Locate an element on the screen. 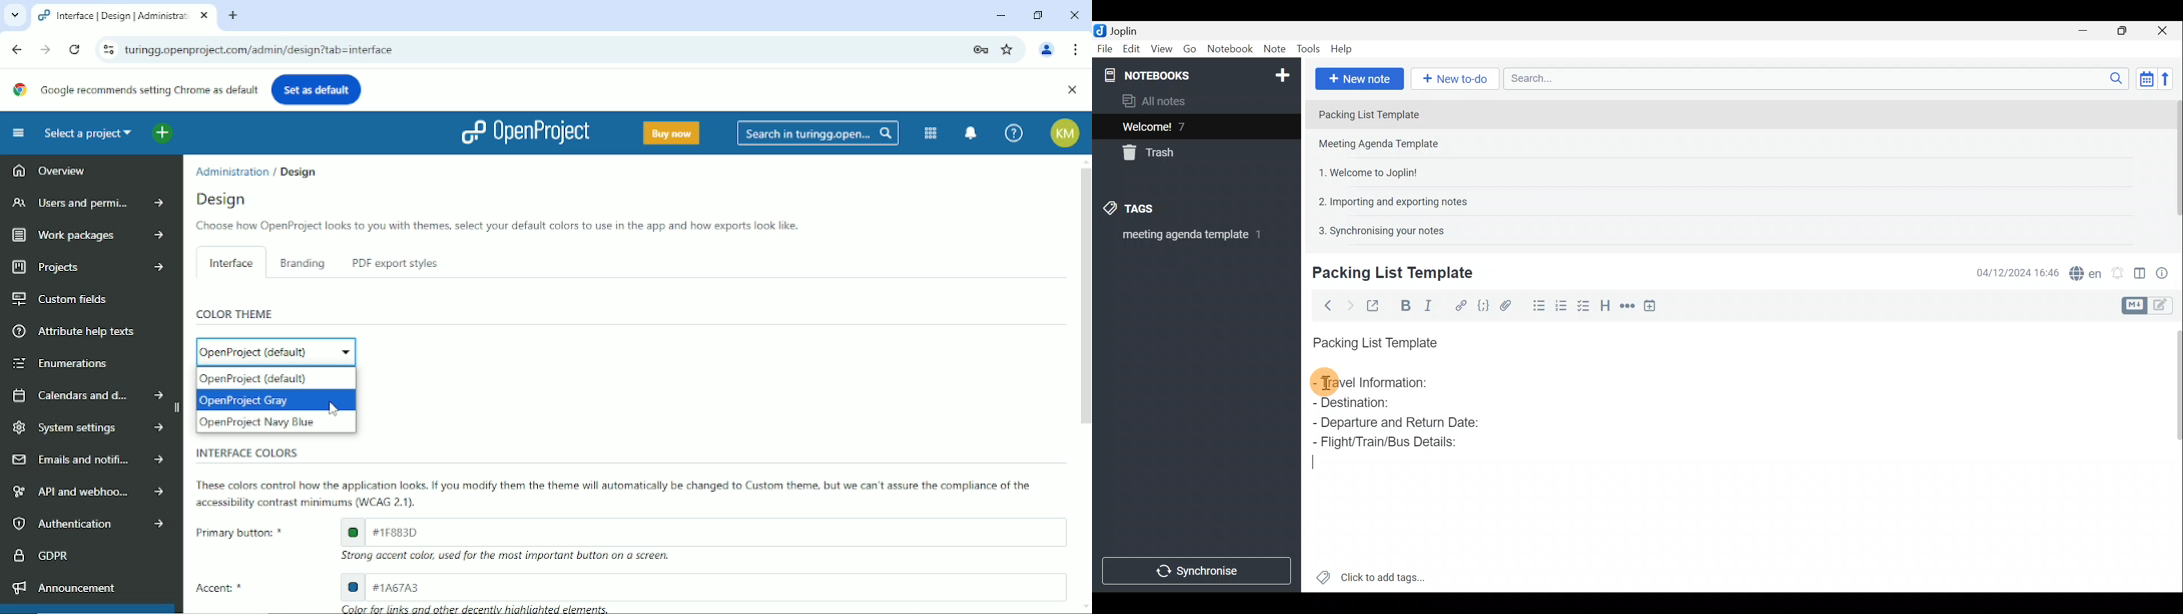 The width and height of the screenshot is (2184, 616). Travel Information: is located at coordinates (1380, 384).